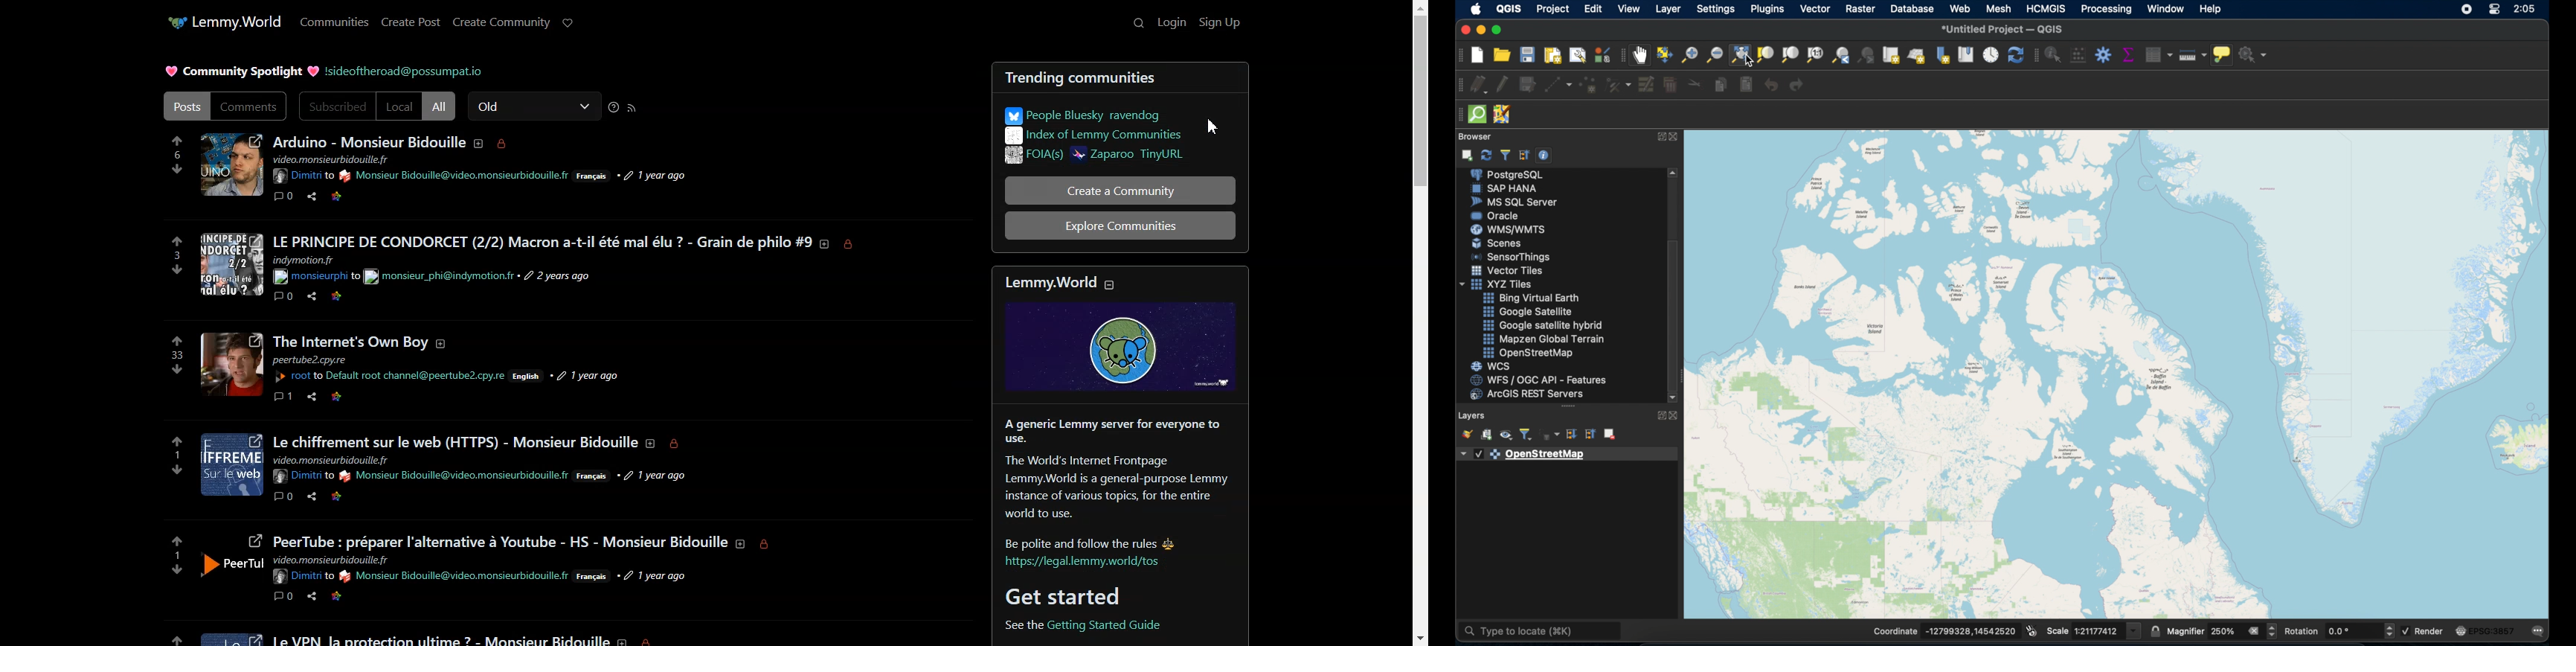  Describe the element at coordinates (1122, 360) in the screenshot. I see `Image` at that location.